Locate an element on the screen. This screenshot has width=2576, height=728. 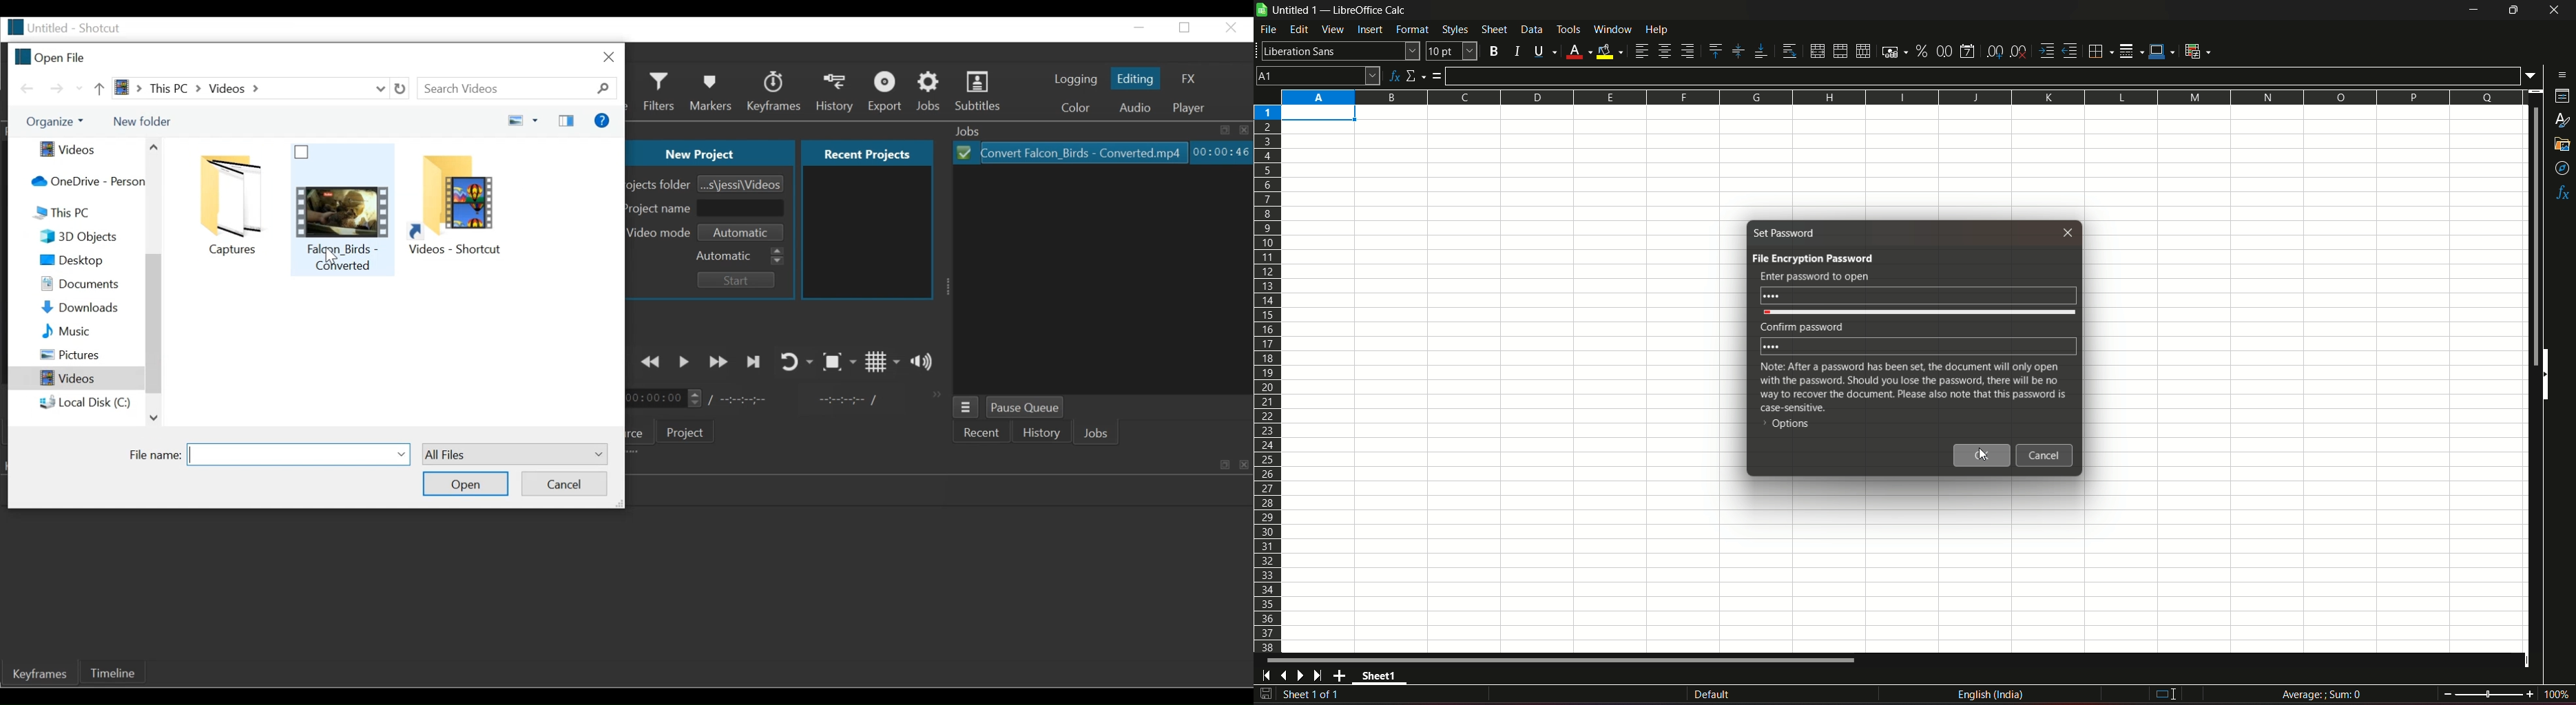
Keyframes is located at coordinates (776, 92).